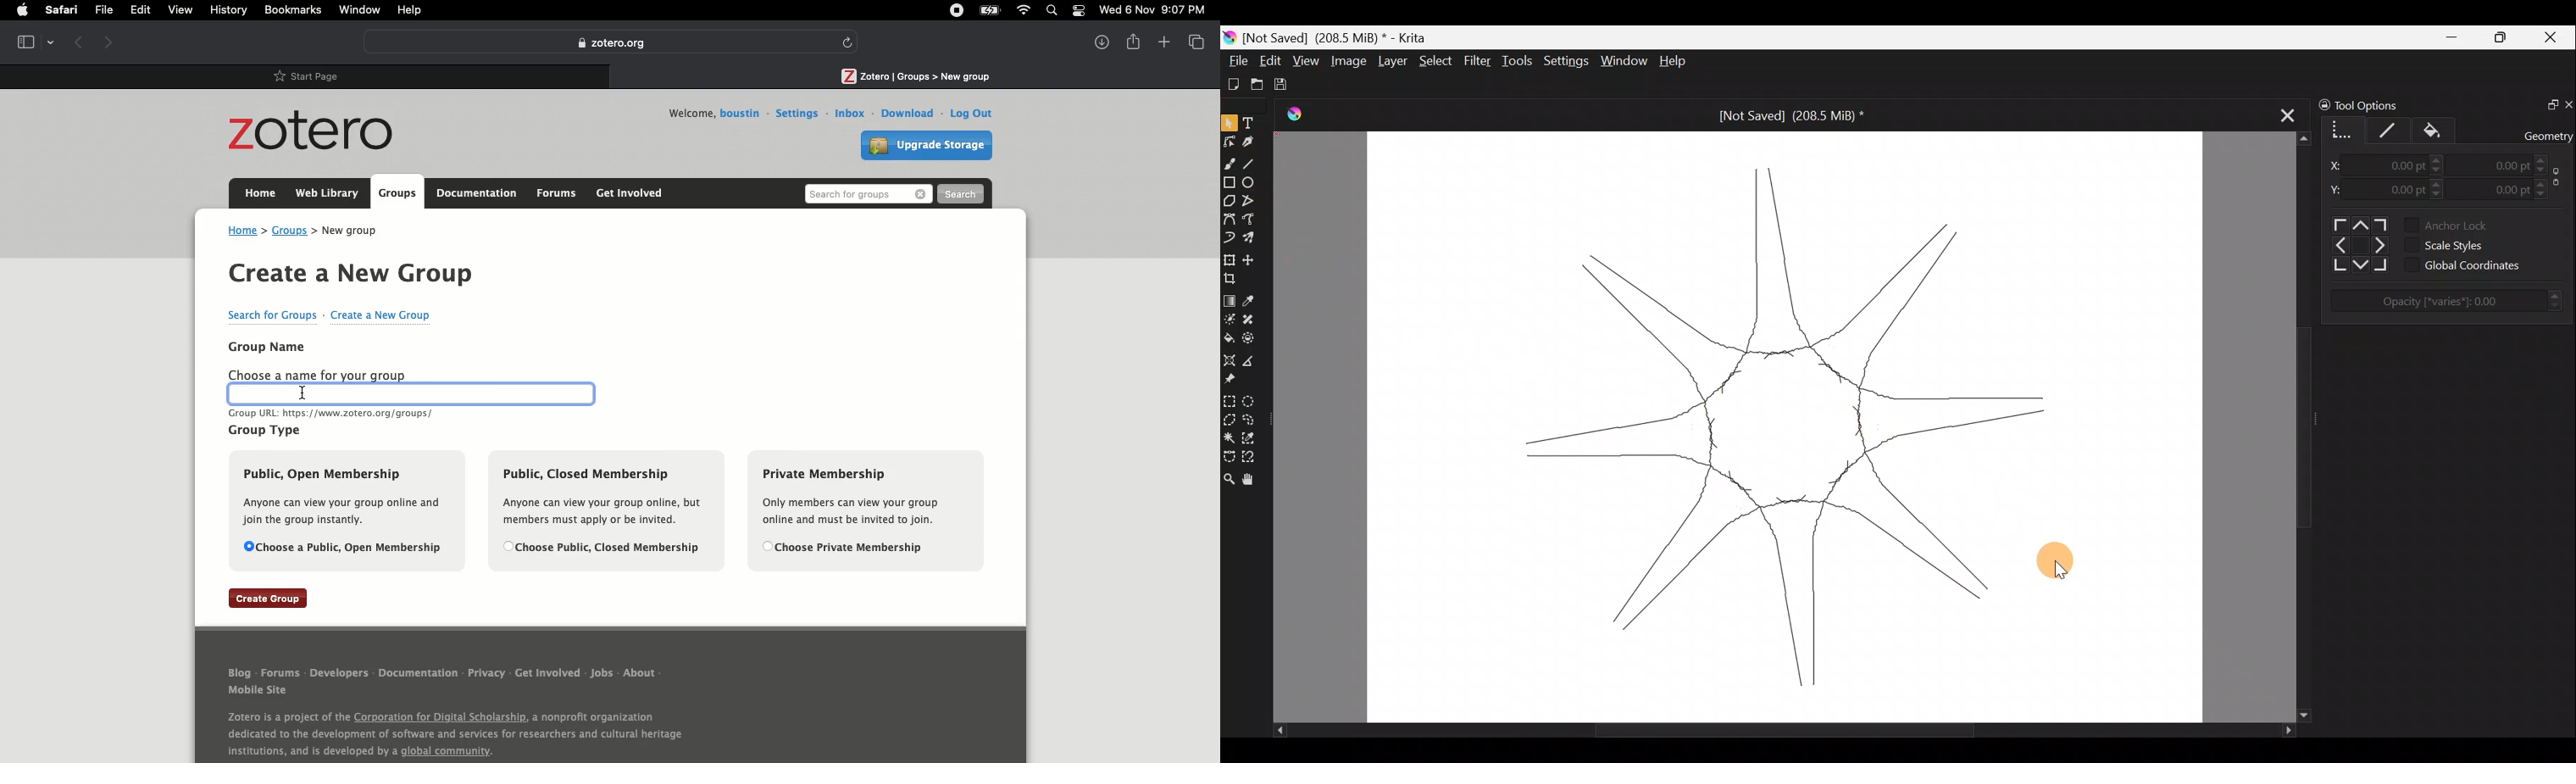 The image size is (2576, 784). What do you see at coordinates (2339, 189) in the screenshot?
I see `Y-axis dimension` at bounding box center [2339, 189].